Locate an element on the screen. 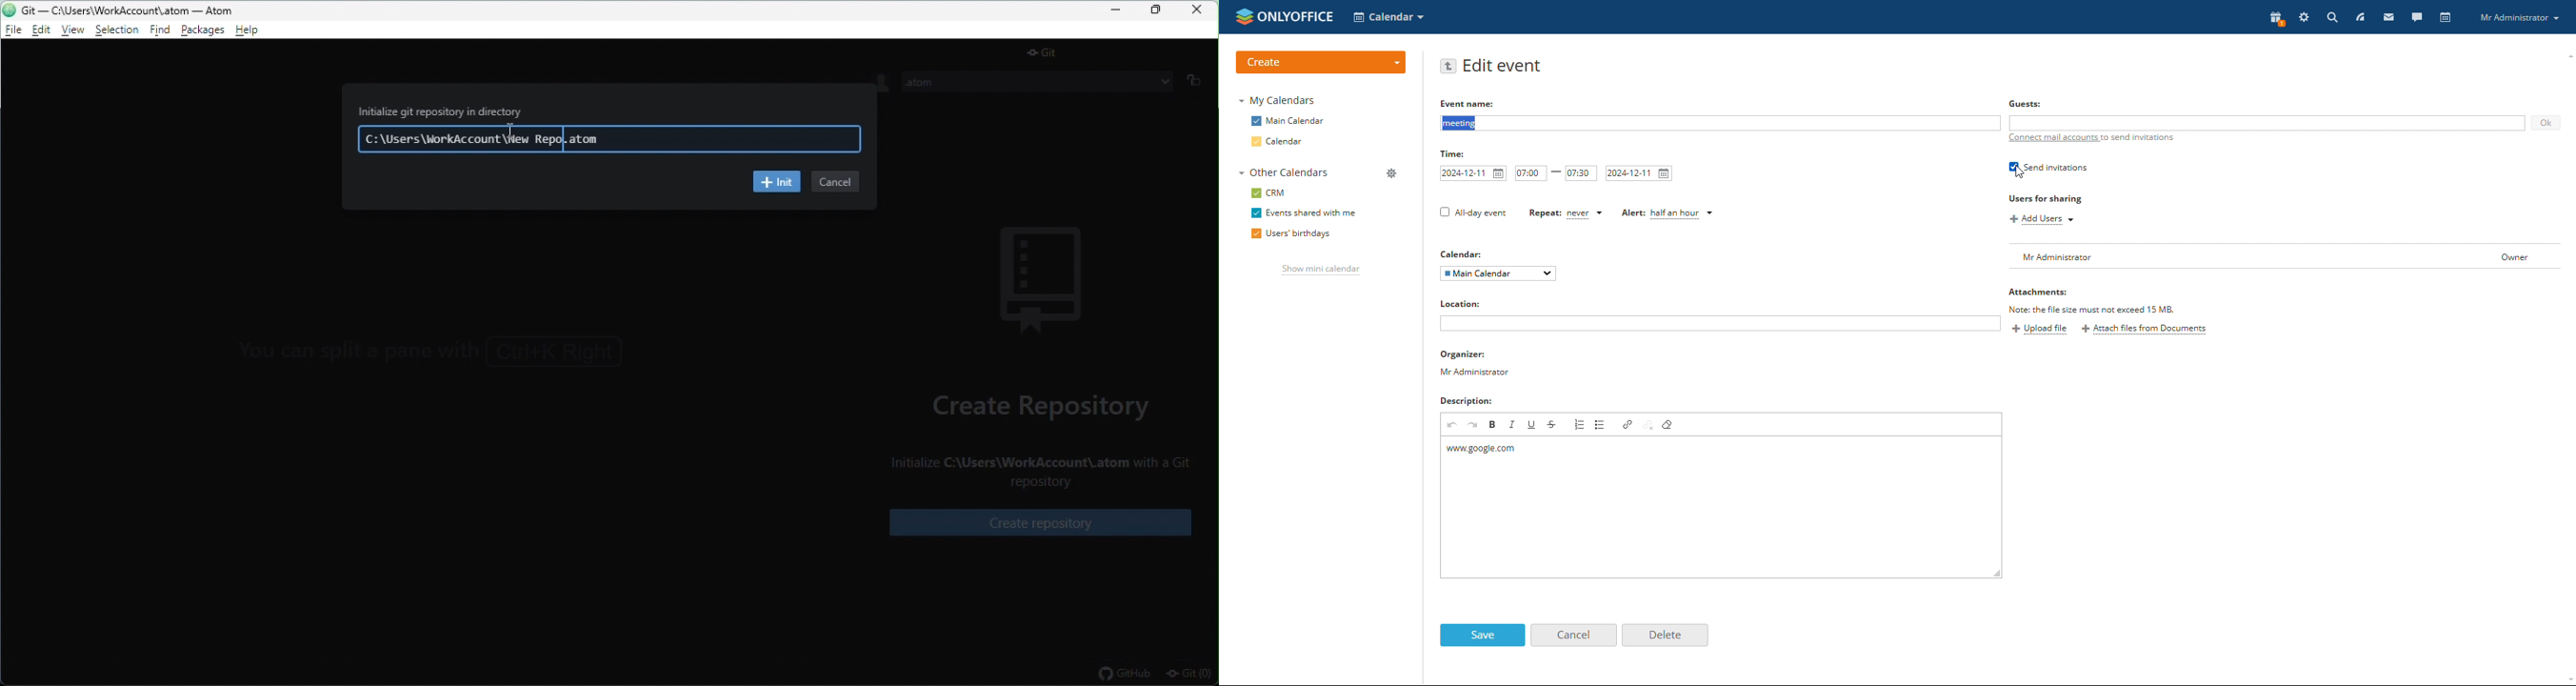 The height and width of the screenshot is (700, 2576). Repeat: is located at coordinates (1539, 214).